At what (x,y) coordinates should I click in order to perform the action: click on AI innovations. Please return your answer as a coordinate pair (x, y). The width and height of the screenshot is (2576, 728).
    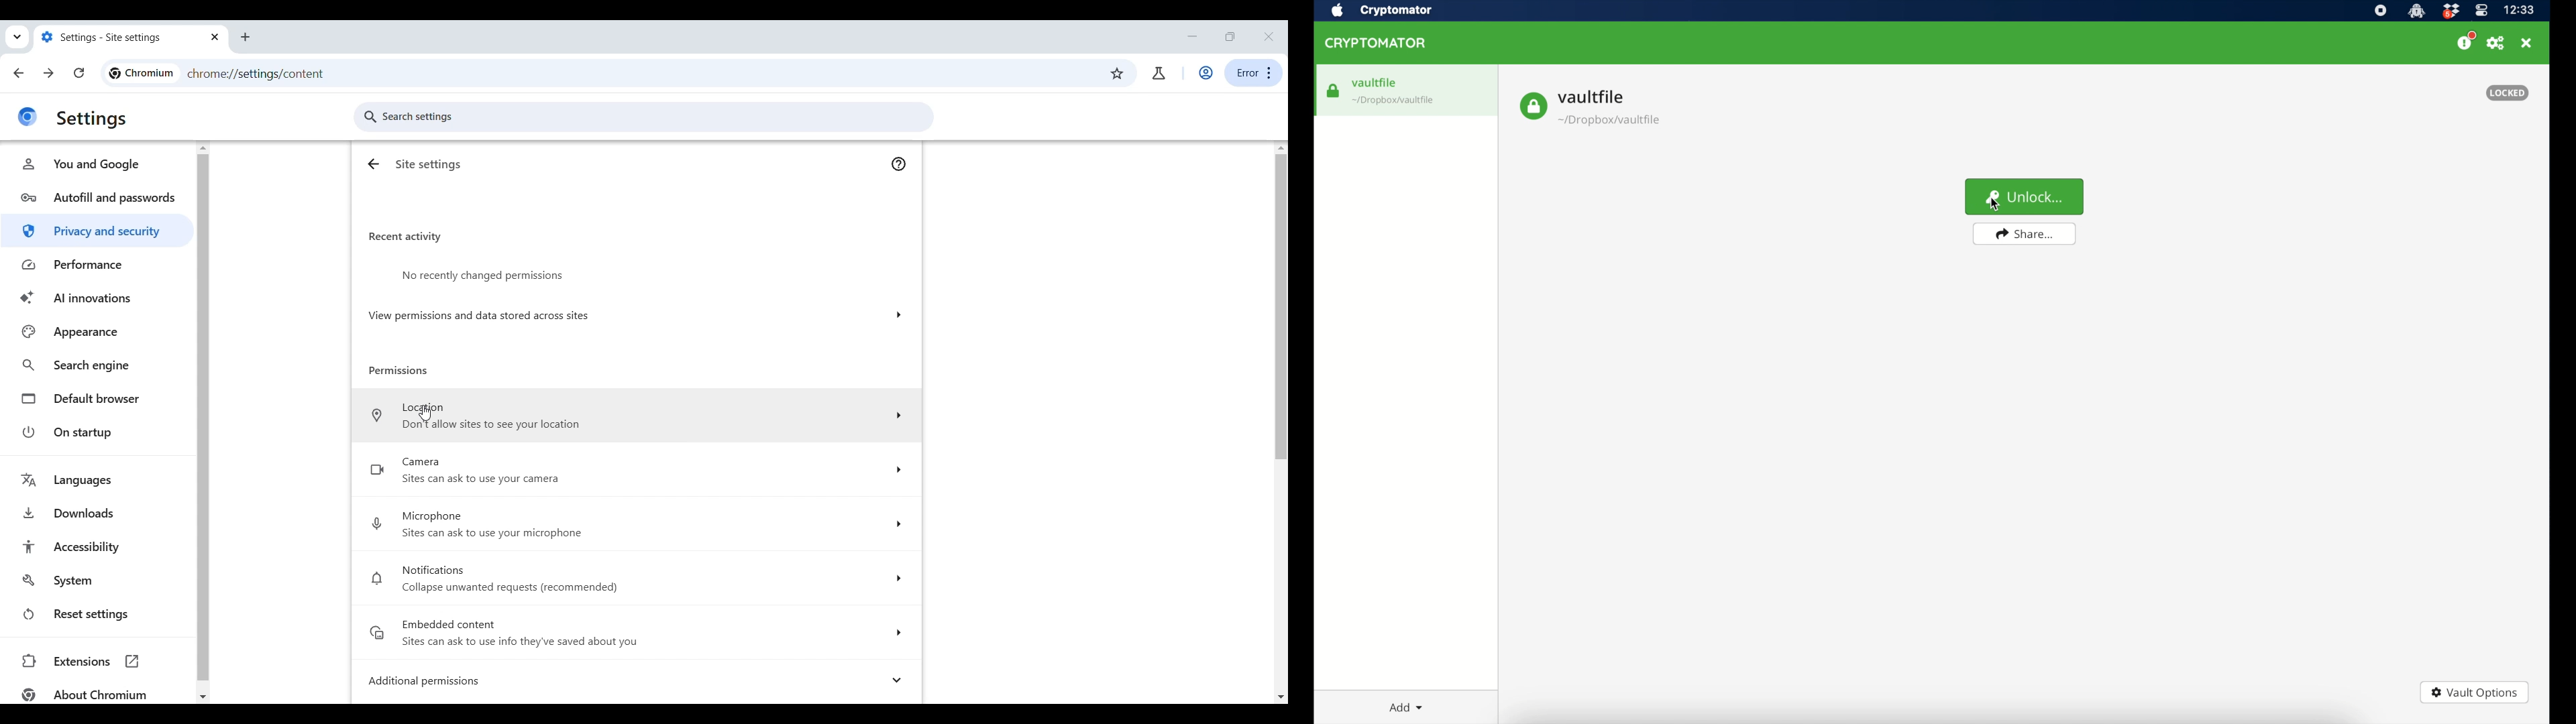
    Looking at the image, I should click on (97, 298).